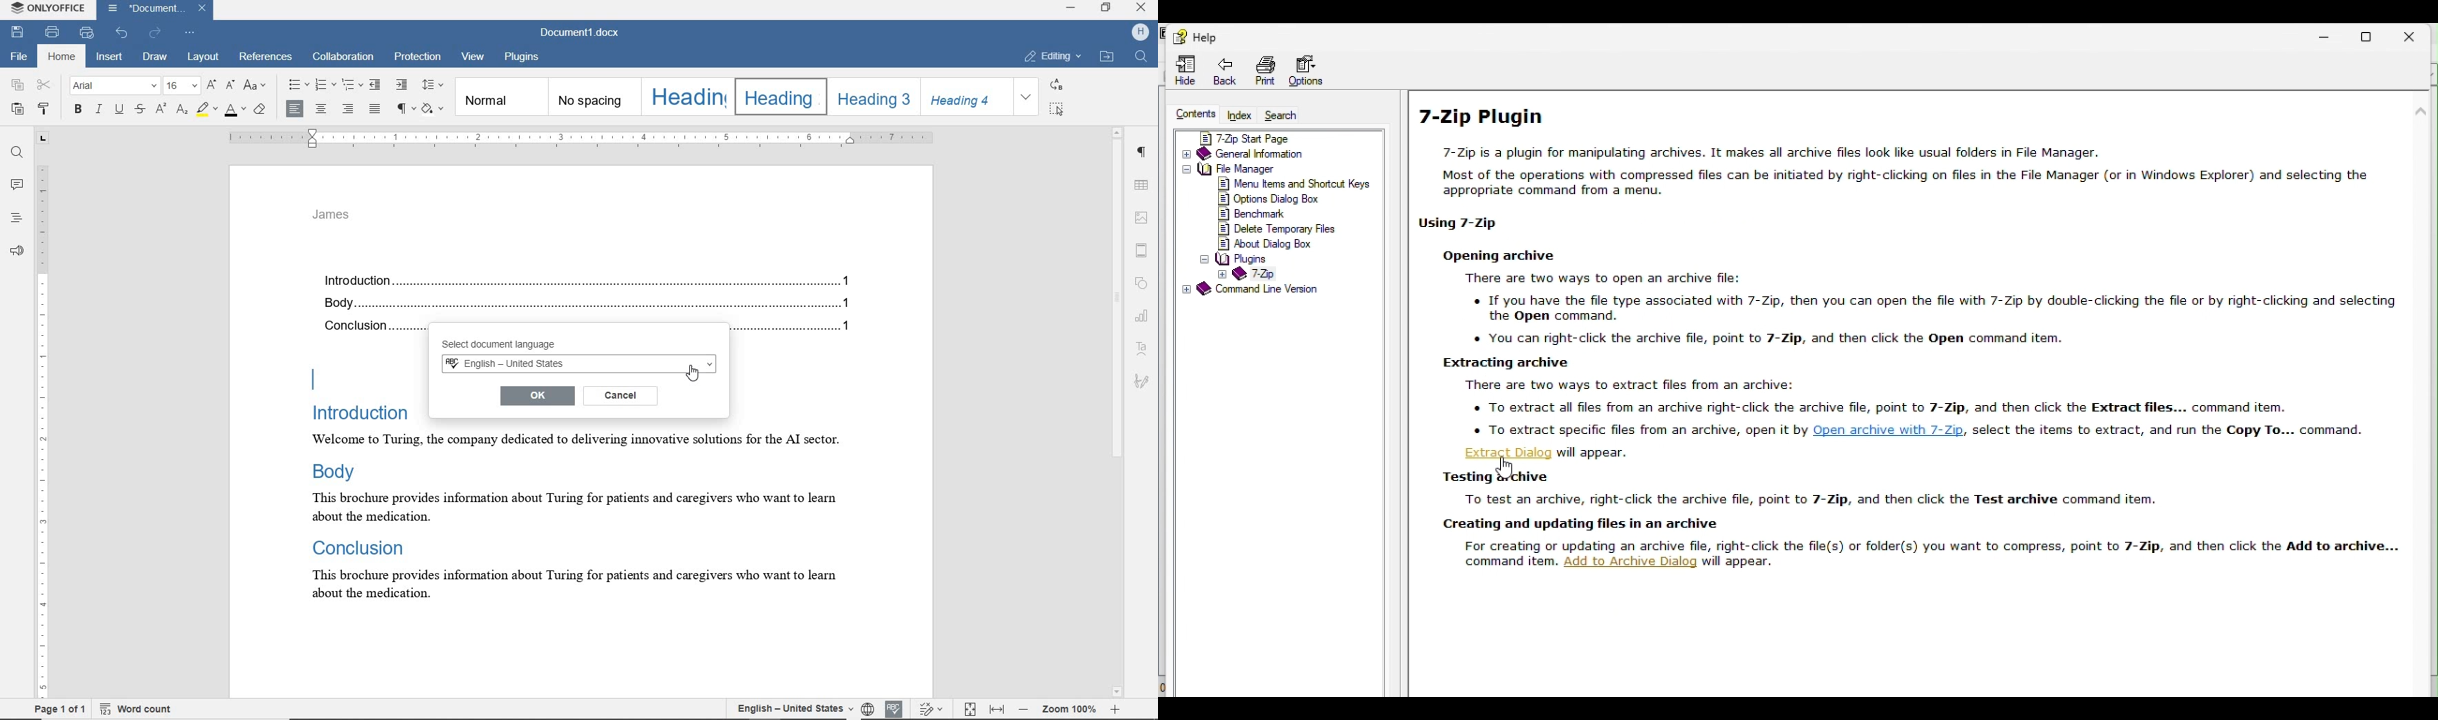 Image resolution: width=2464 pixels, height=728 pixels. I want to click on Body...........................................................................................................................................1, so click(592, 304).